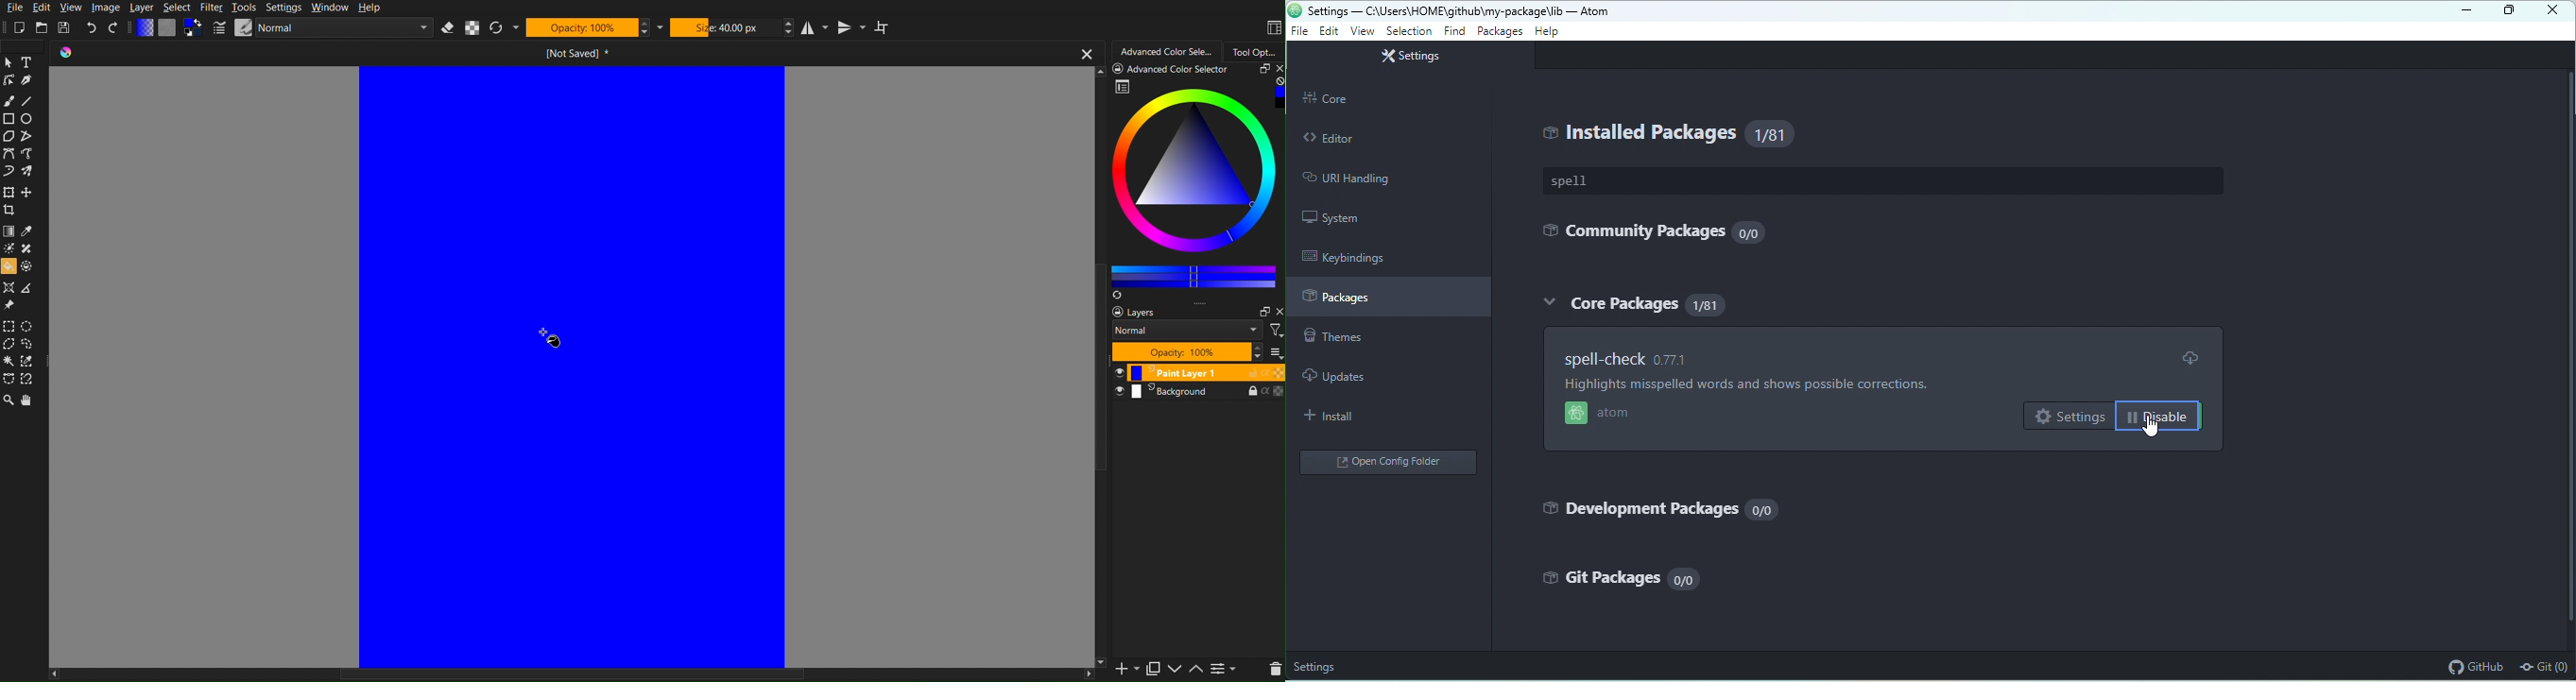  What do you see at coordinates (2551, 11) in the screenshot?
I see `close` at bounding box center [2551, 11].